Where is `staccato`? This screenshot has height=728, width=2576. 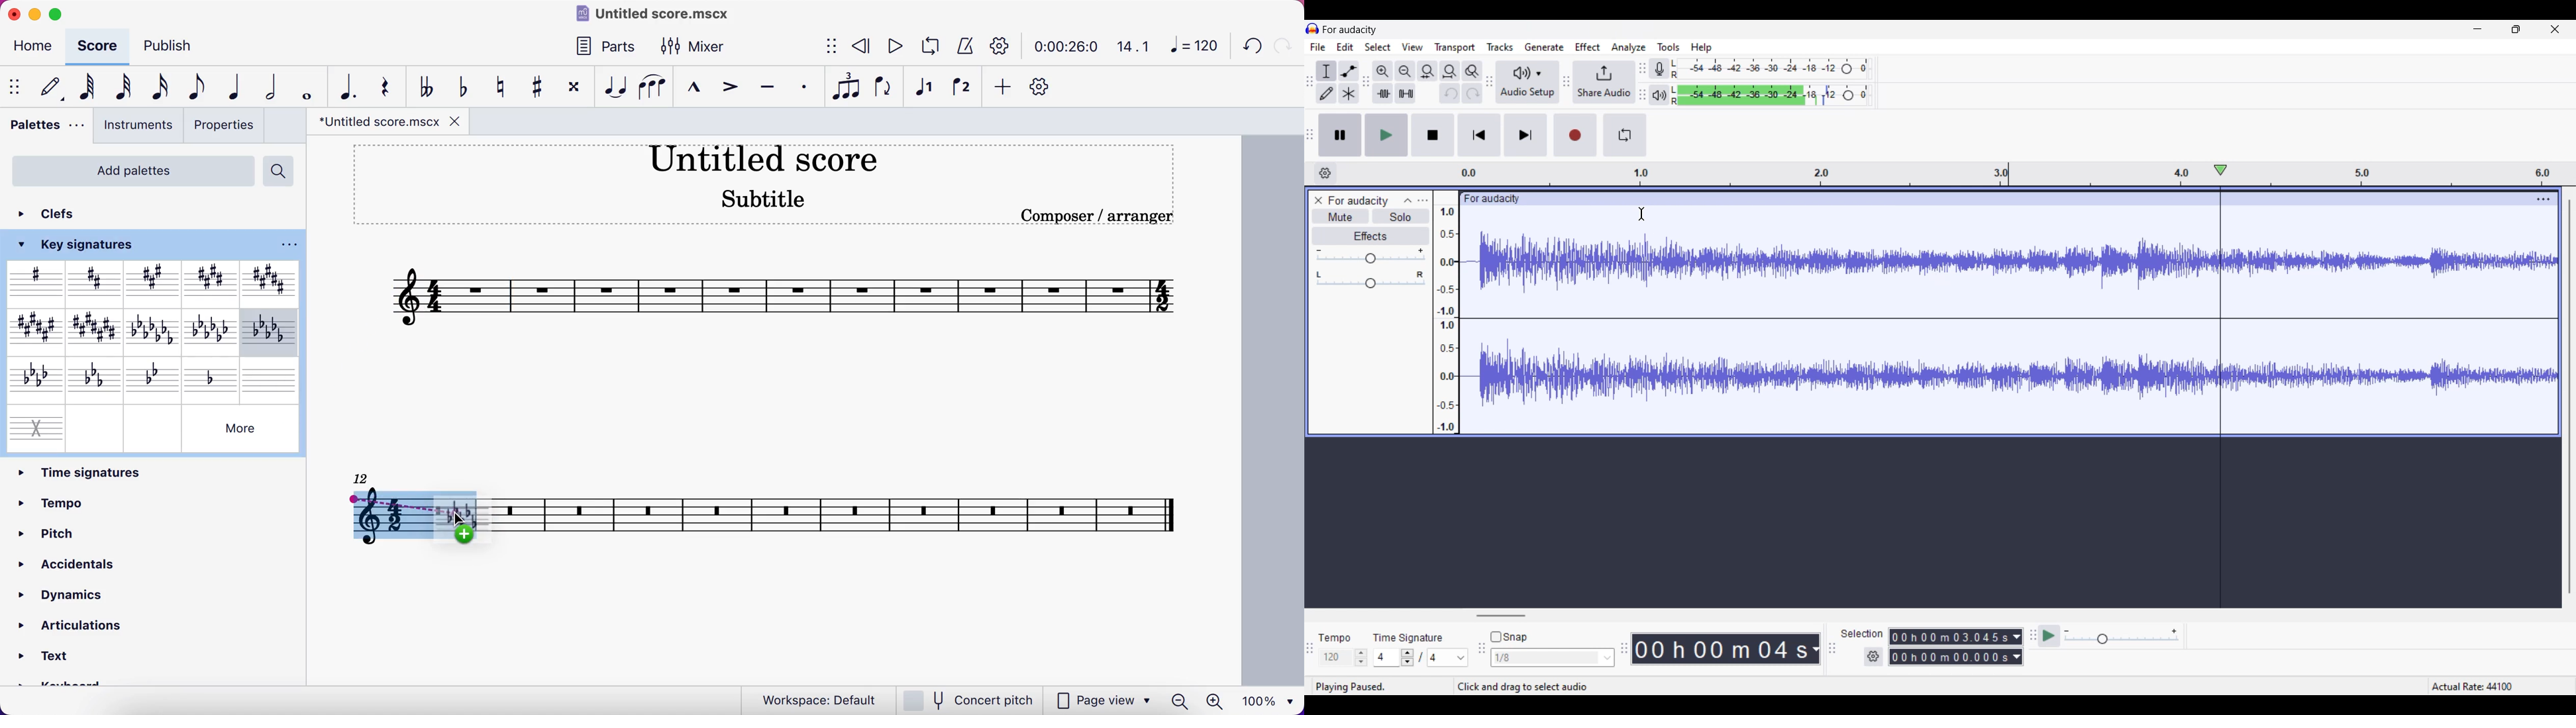
staccato is located at coordinates (808, 88).